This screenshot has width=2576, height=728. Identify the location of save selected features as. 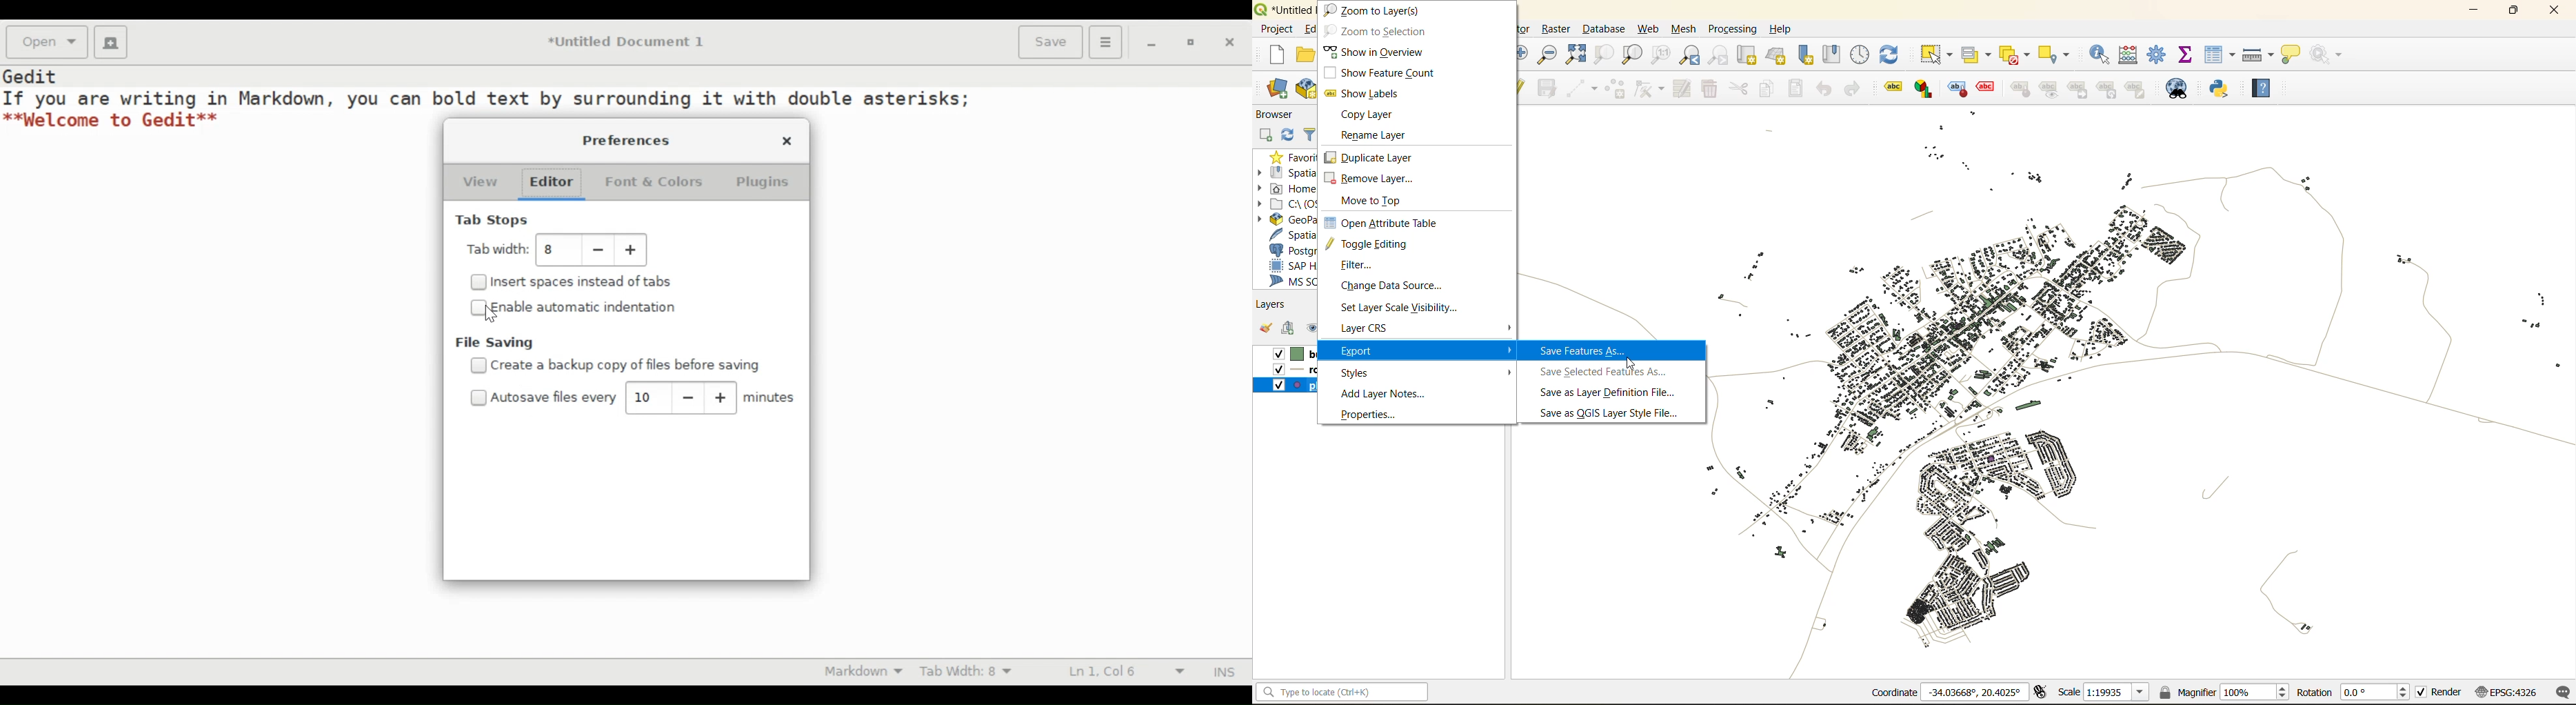
(1609, 372).